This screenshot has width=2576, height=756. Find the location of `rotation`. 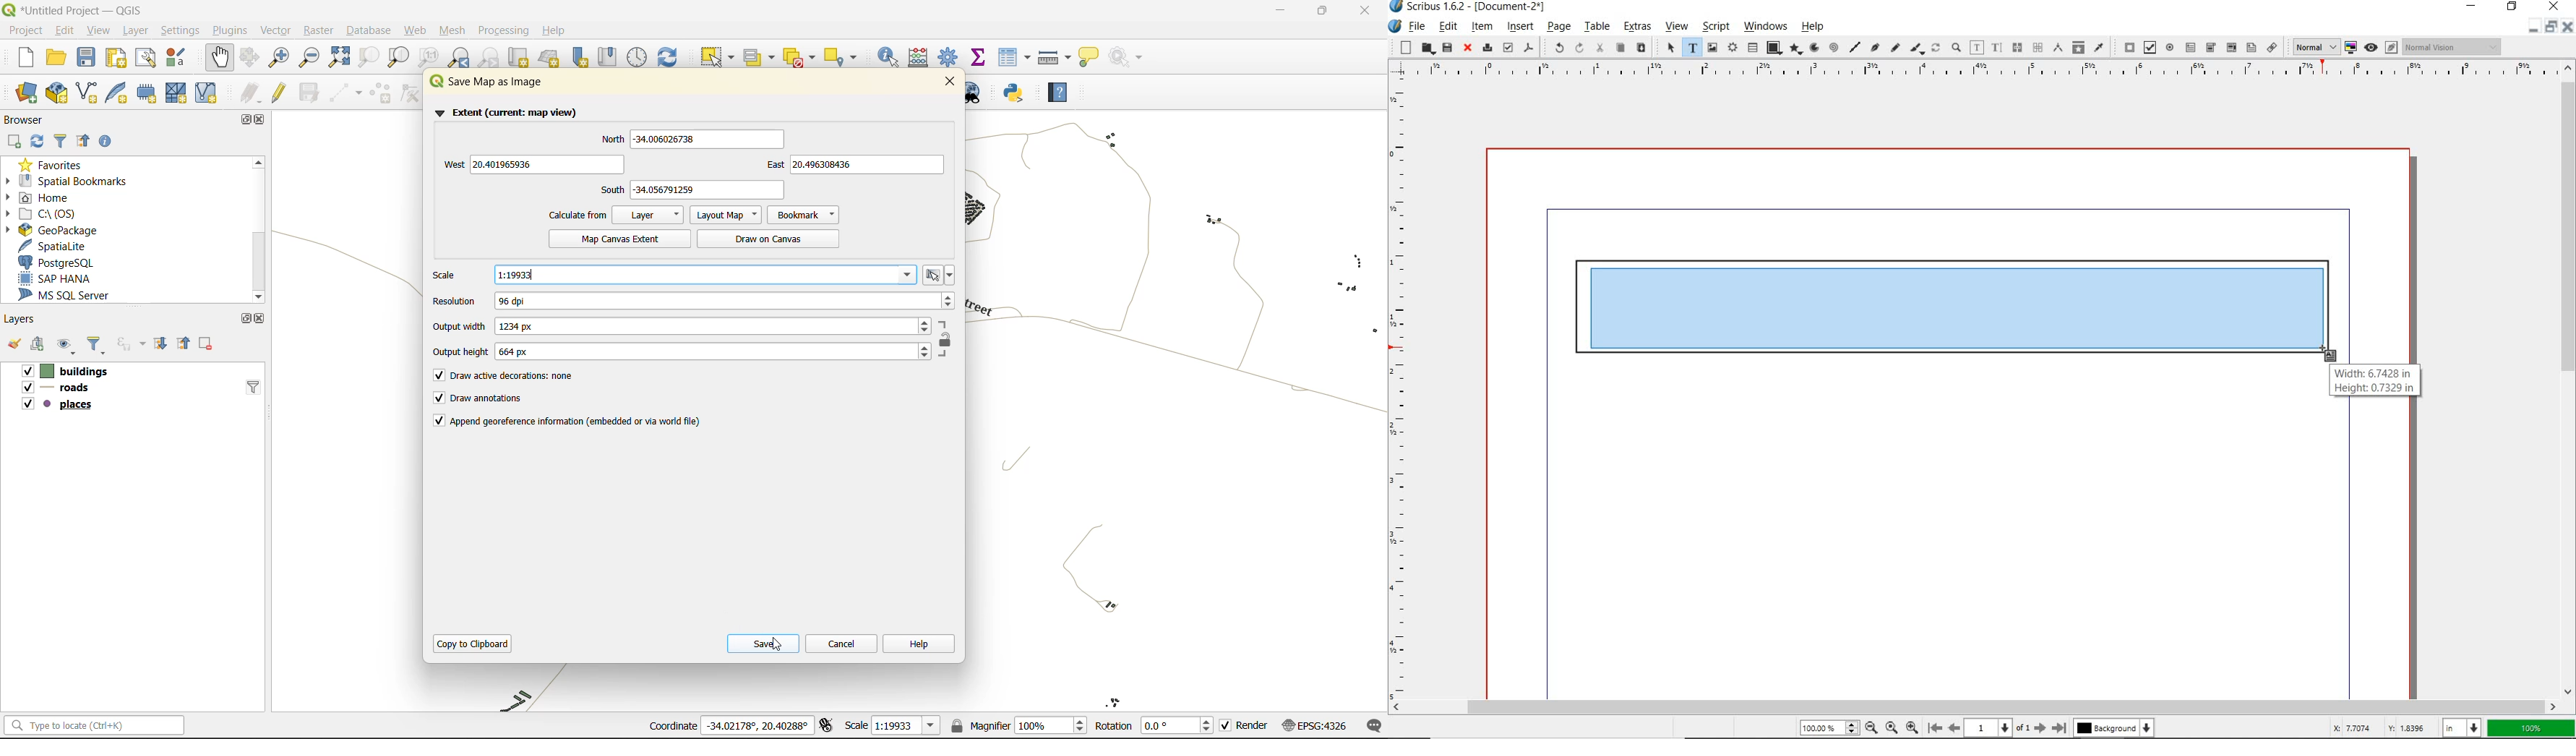

rotation is located at coordinates (1154, 725).